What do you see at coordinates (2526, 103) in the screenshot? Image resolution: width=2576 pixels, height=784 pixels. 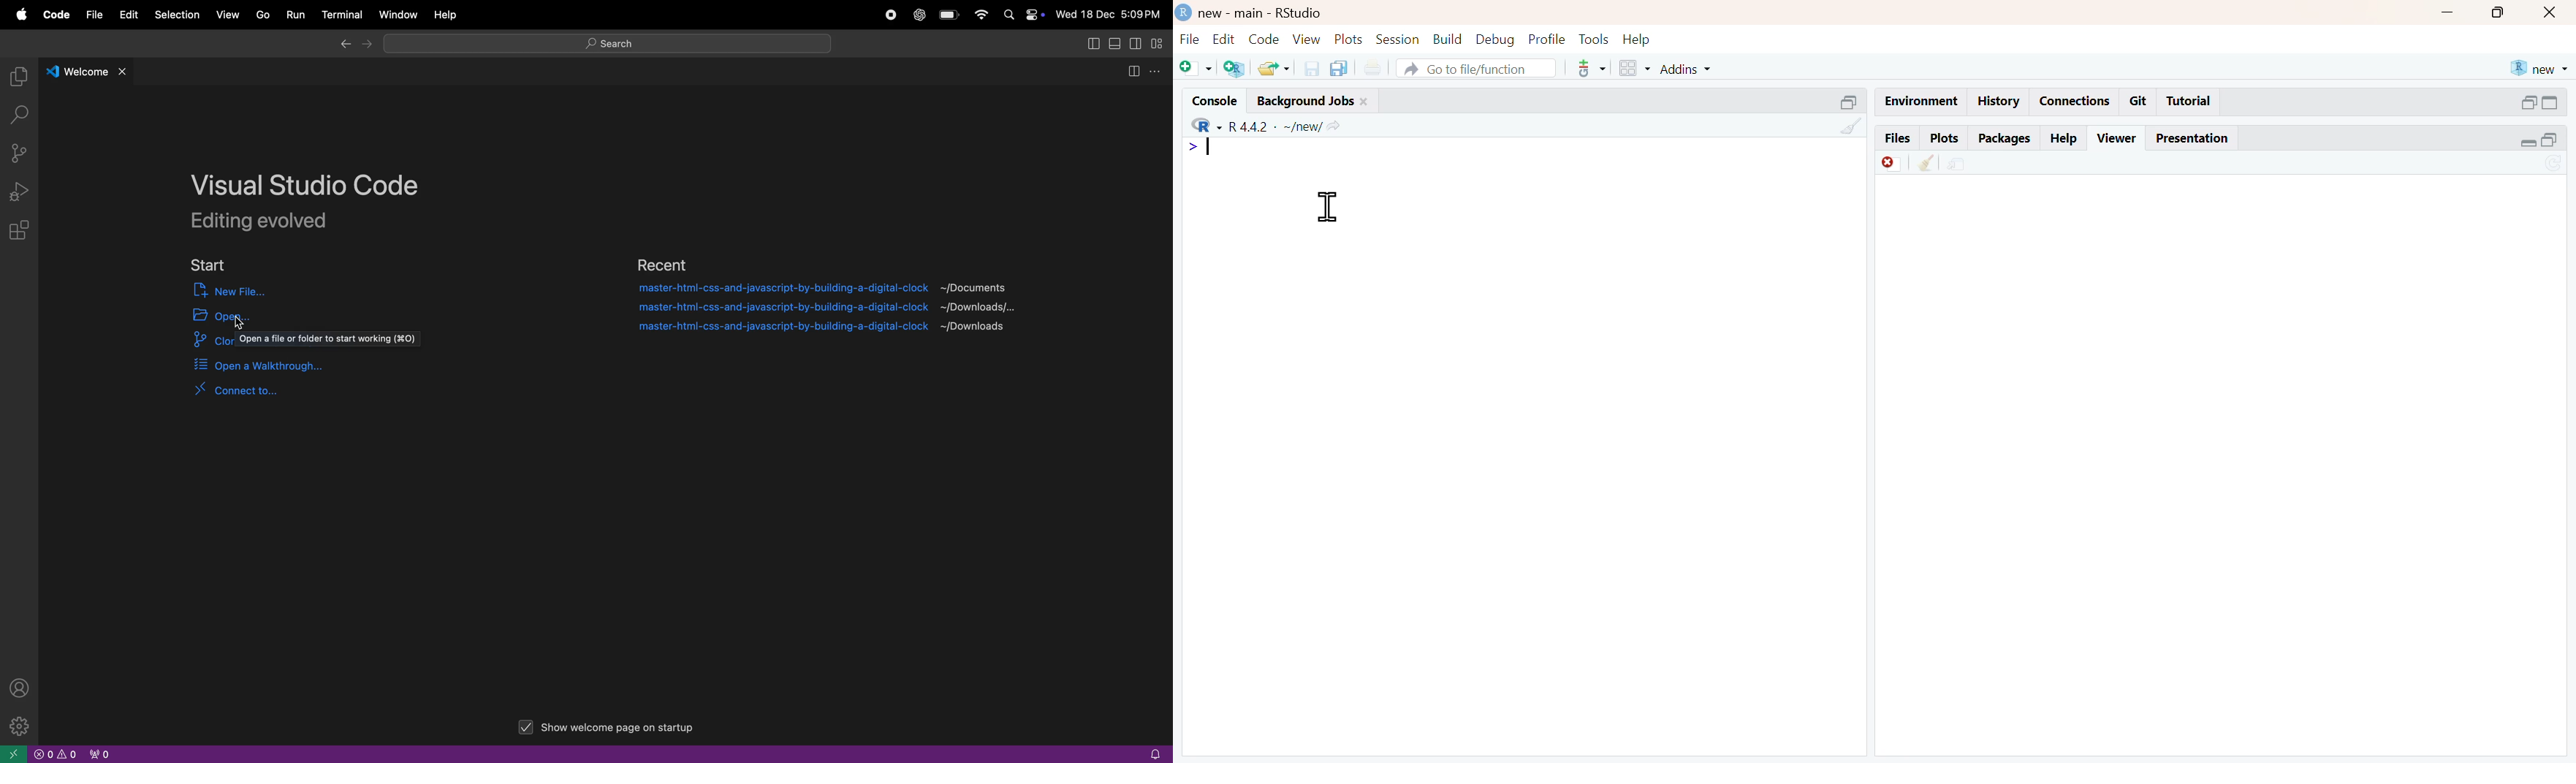 I see `minimize` at bounding box center [2526, 103].